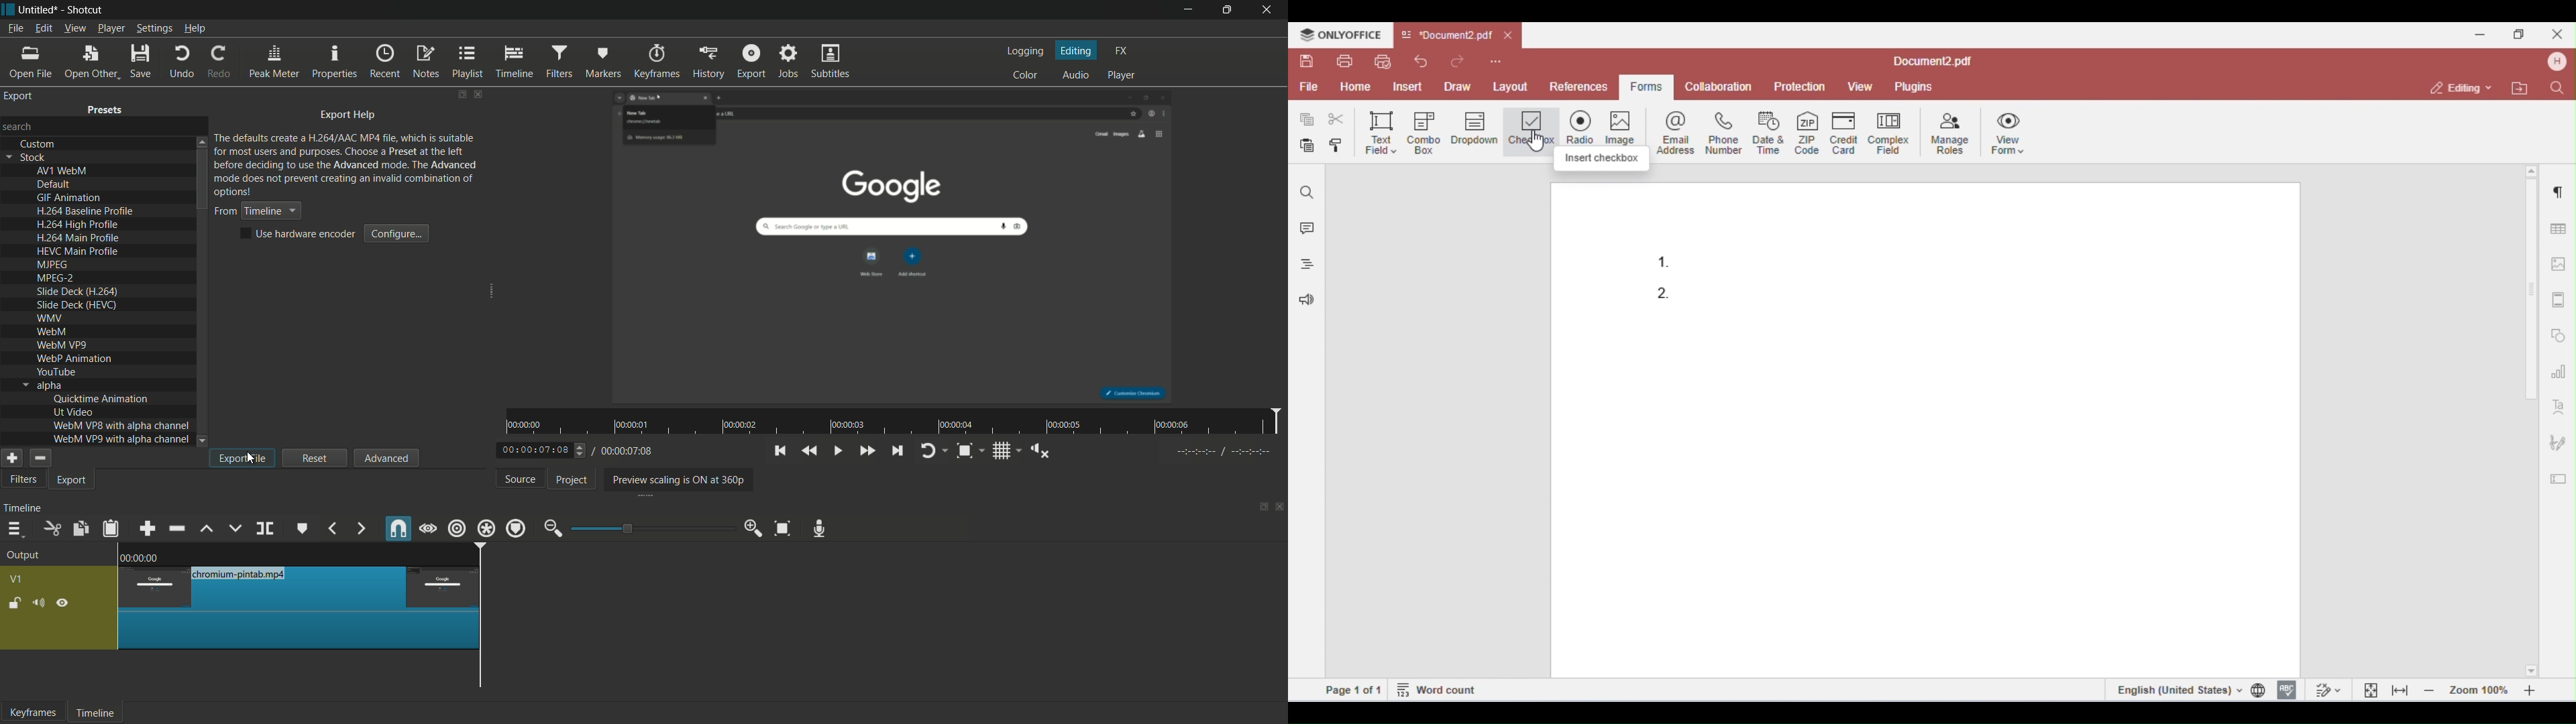 This screenshot has height=728, width=2576. Describe the element at coordinates (754, 527) in the screenshot. I see `zoom in` at that location.